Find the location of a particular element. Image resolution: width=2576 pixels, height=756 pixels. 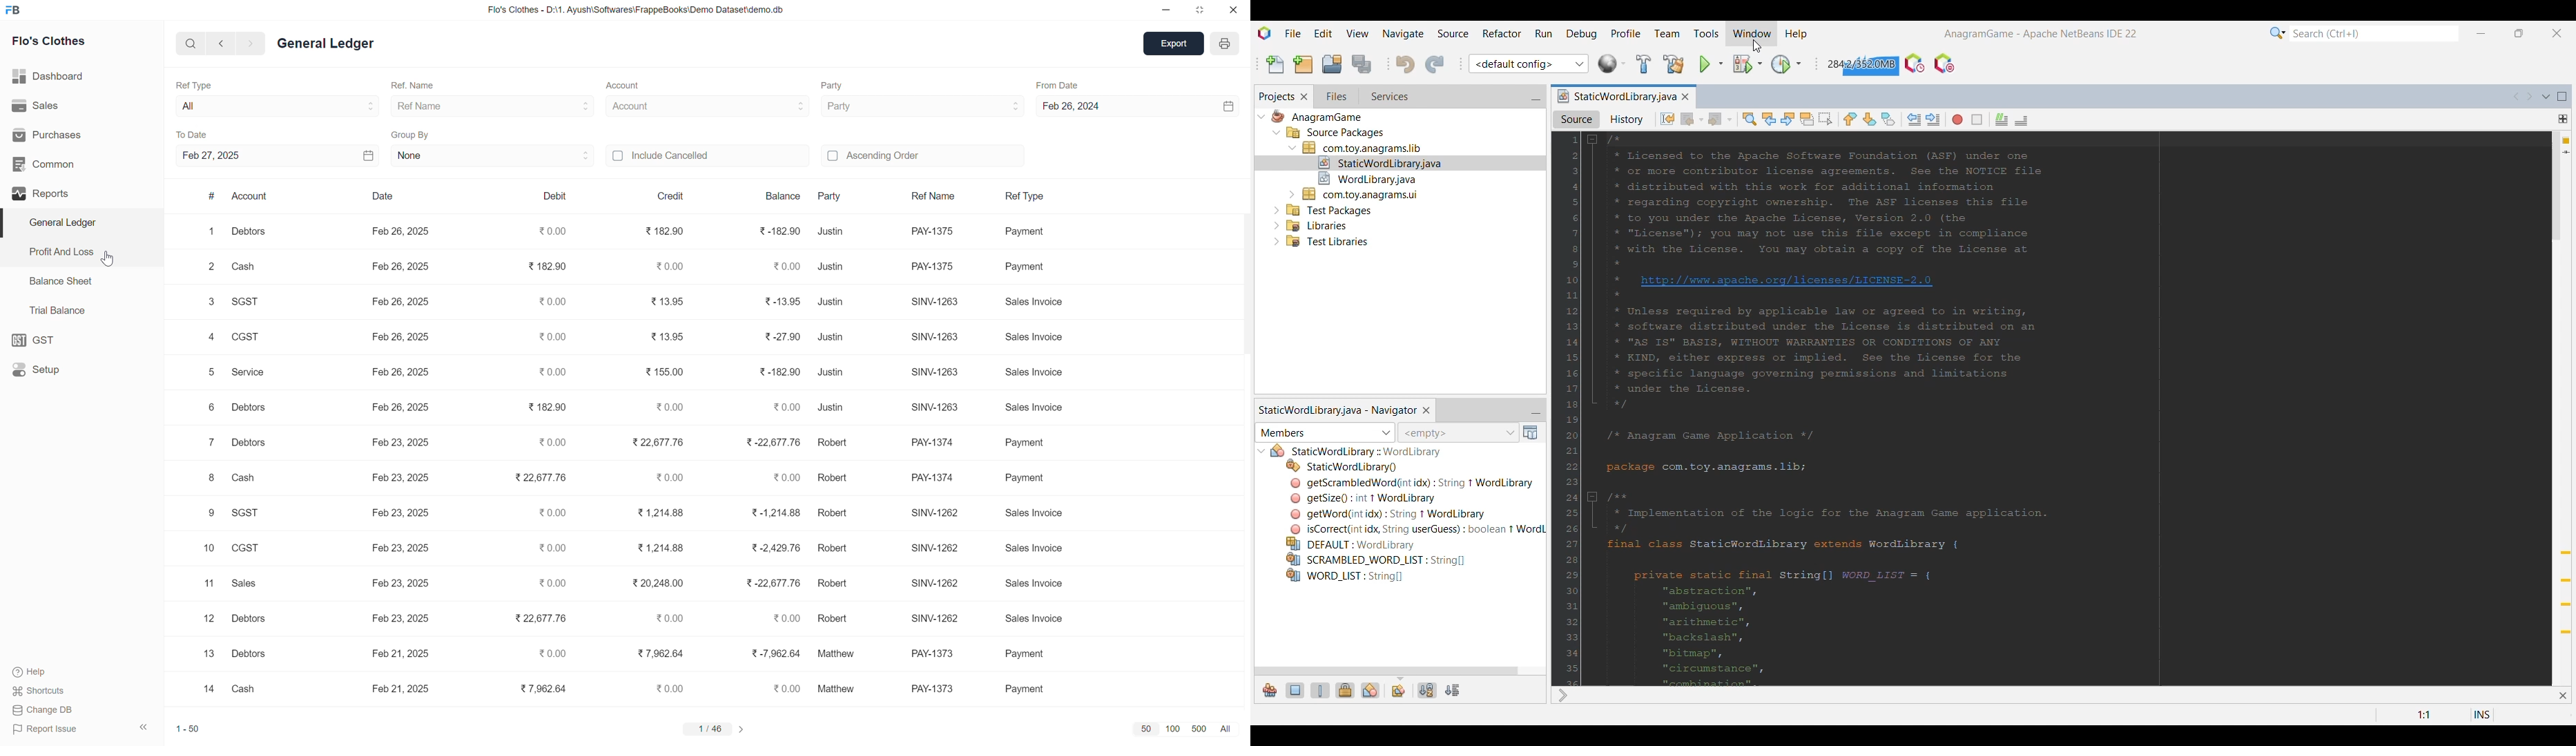

# is located at coordinates (209, 197).